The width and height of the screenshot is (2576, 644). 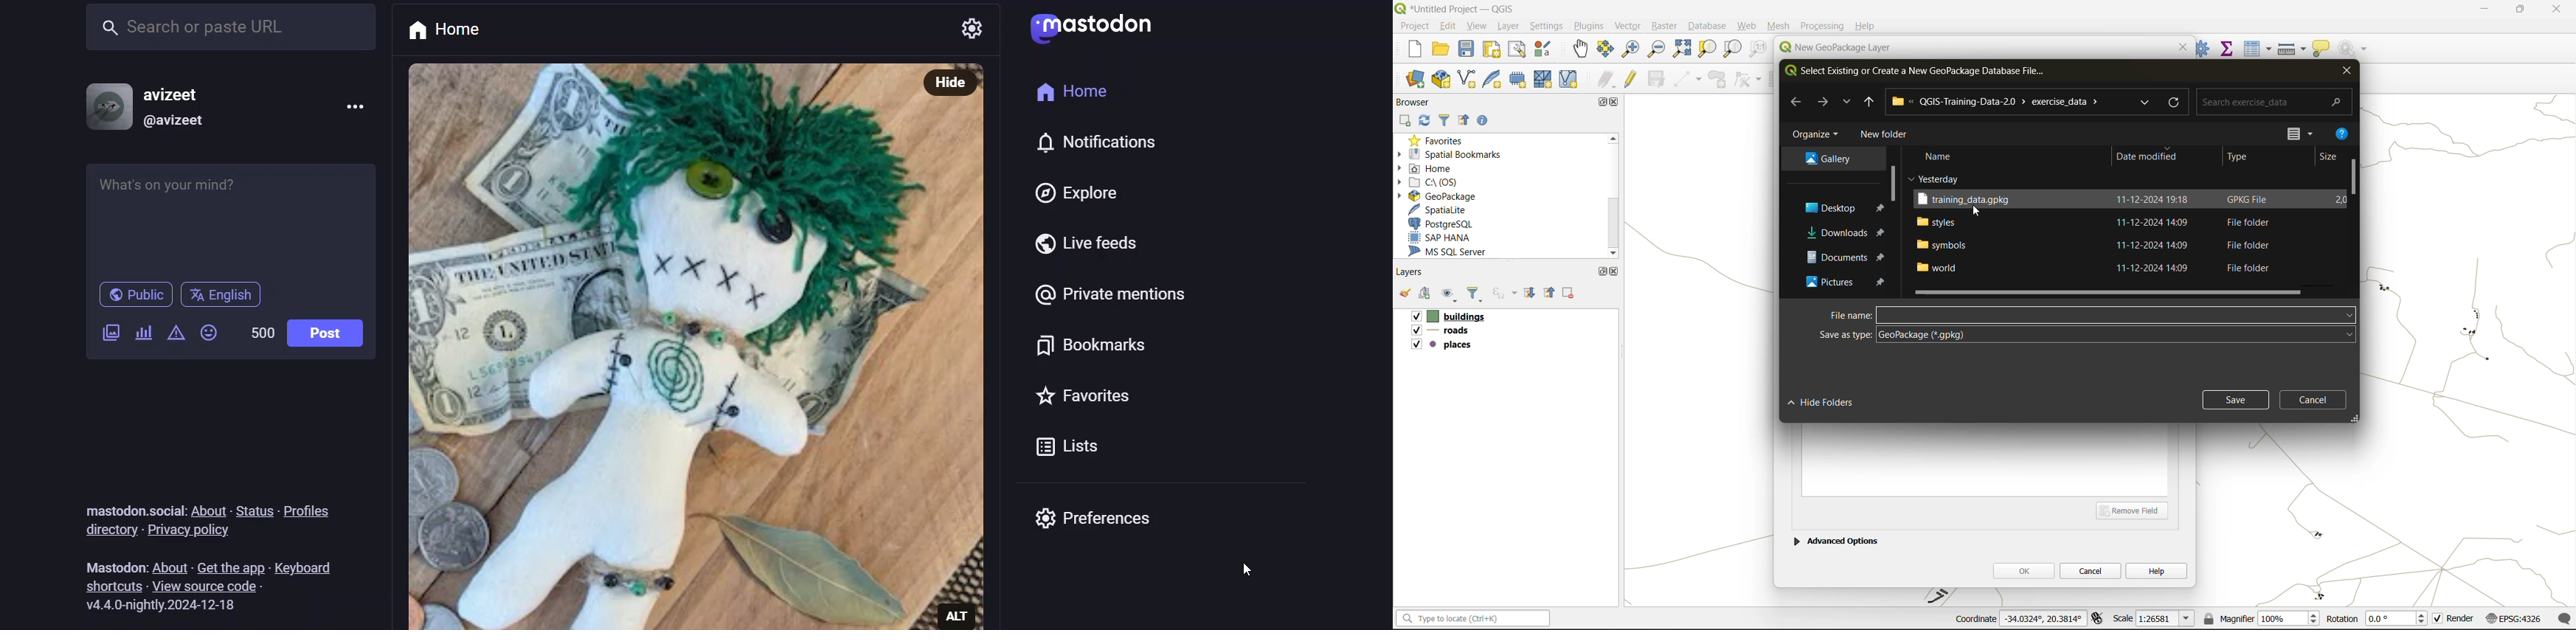 What do you see at coordinates (2245, 223) in the screenshot?
I see `File folder` at bounding box center [2245, 223].